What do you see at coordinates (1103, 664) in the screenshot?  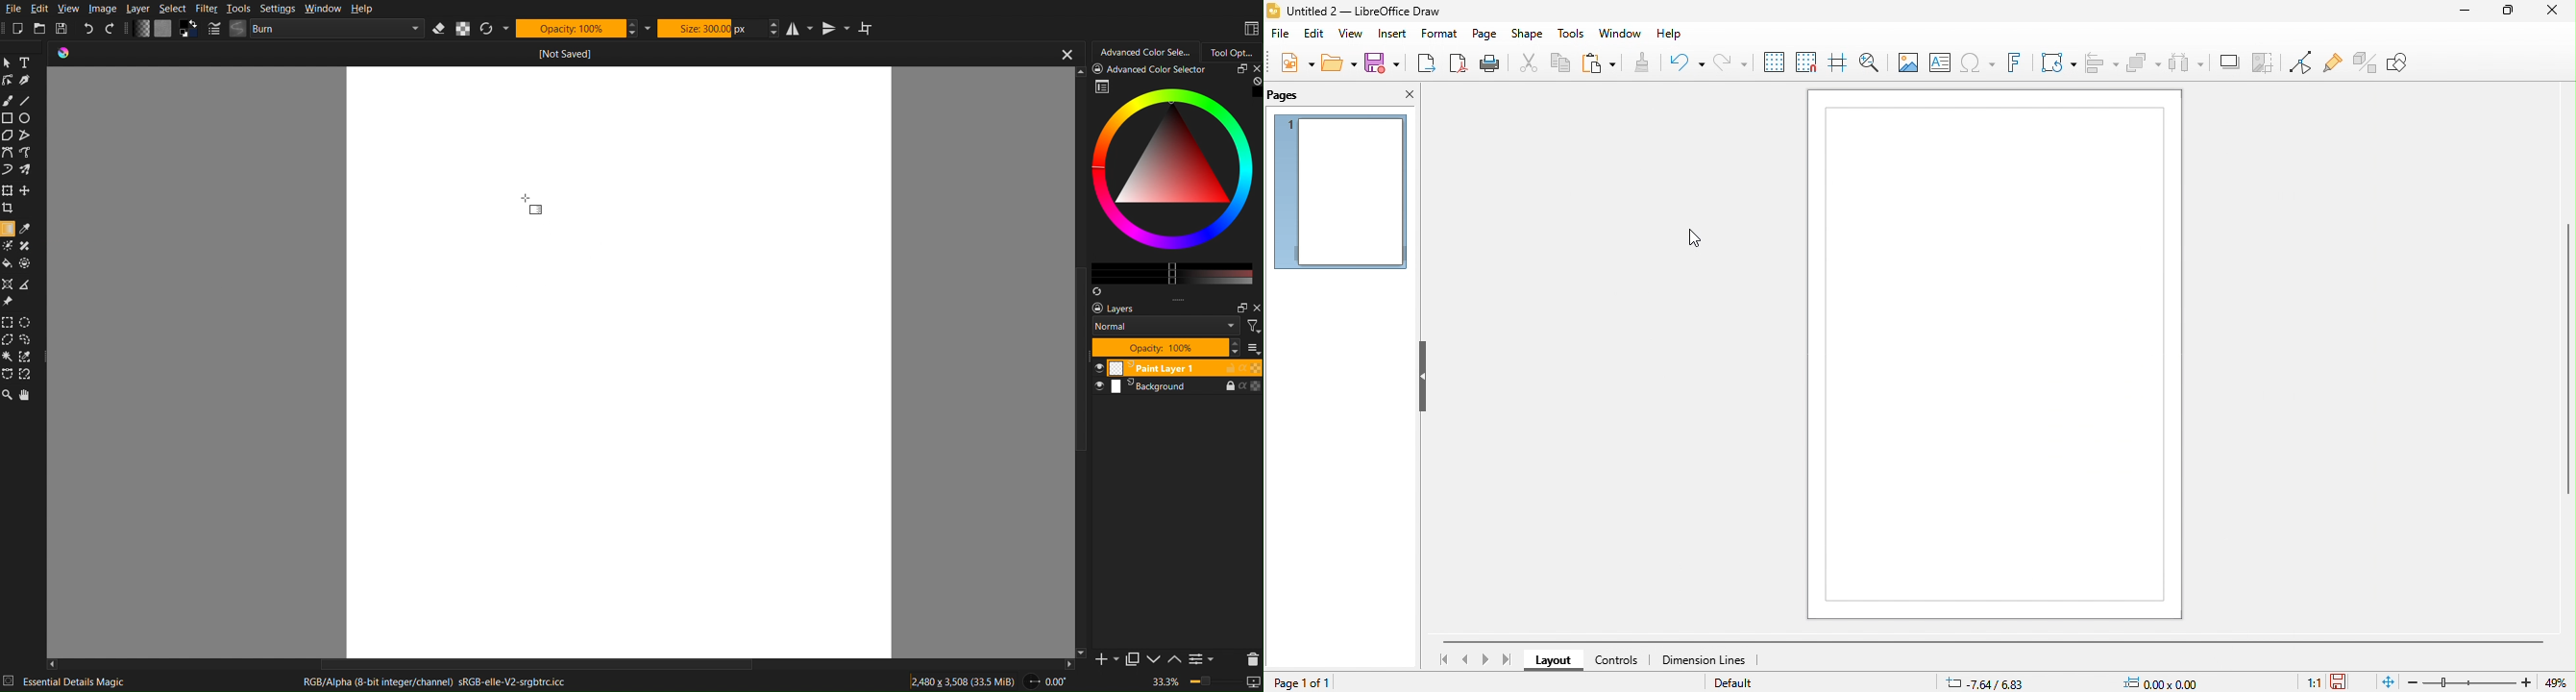 I see `Add Slide` at bounding box center [1103, 664].